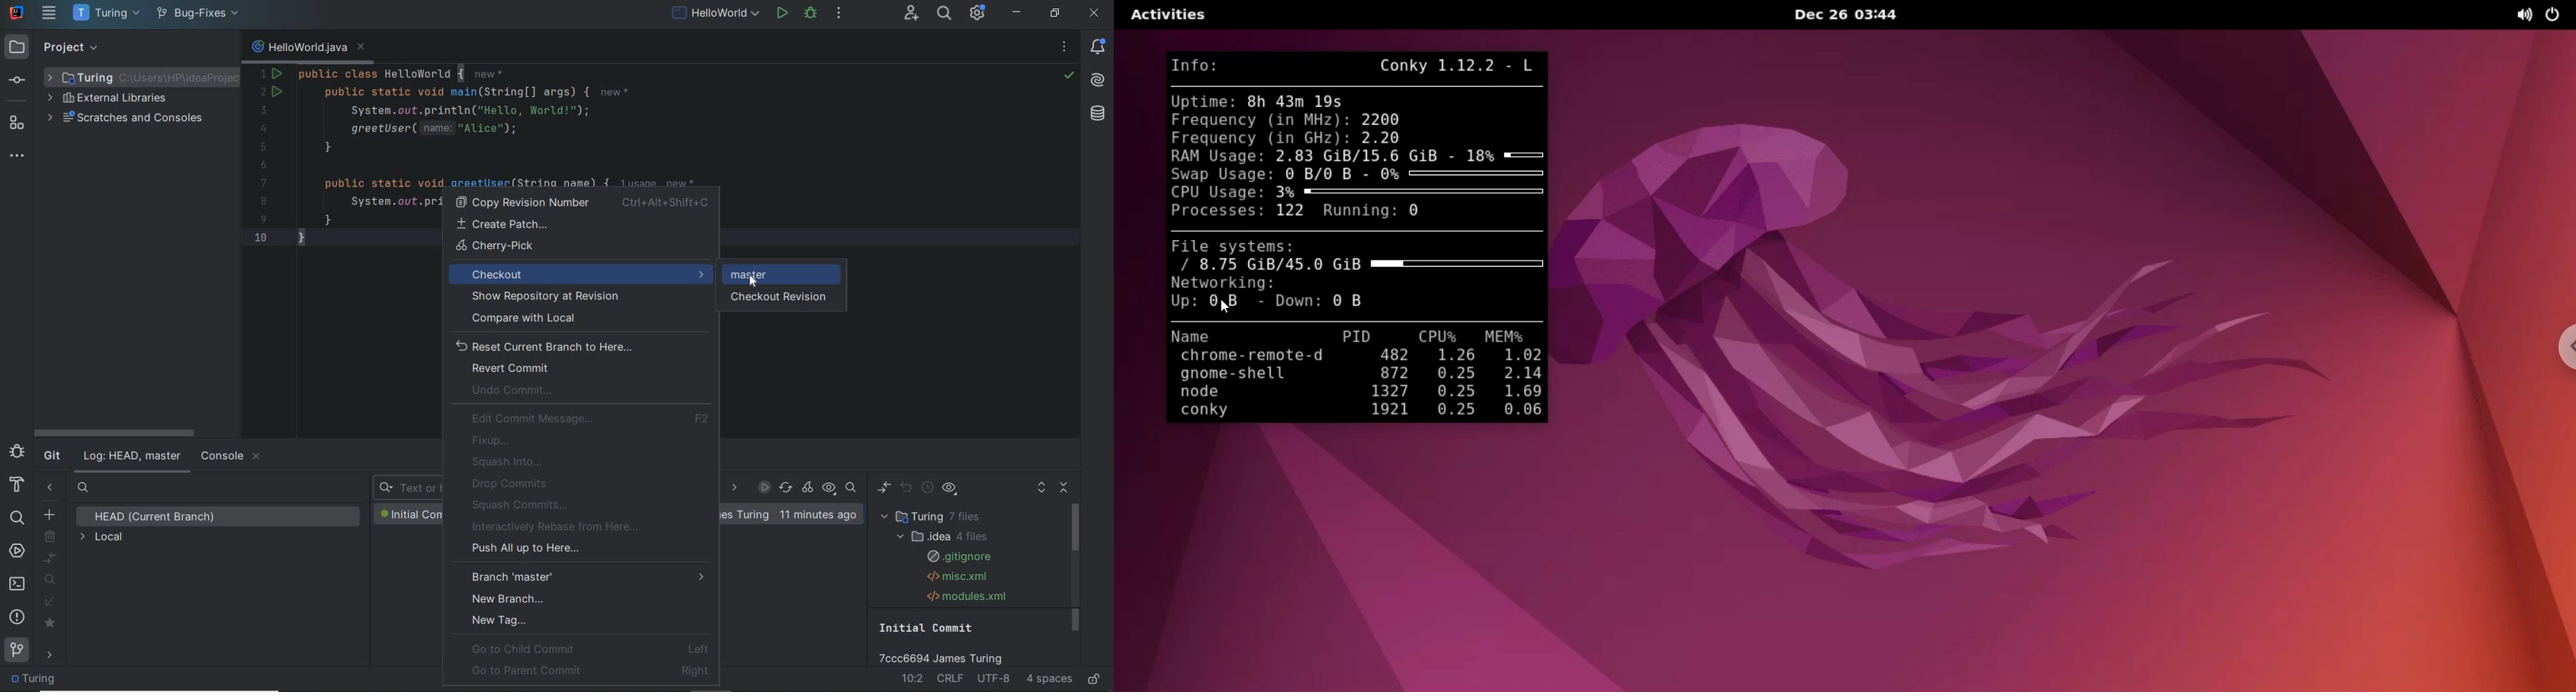  What do you see at coordinates (940, 536) in the screenshot?
I see `.idea 4 files` at bounding box center [940, 536].